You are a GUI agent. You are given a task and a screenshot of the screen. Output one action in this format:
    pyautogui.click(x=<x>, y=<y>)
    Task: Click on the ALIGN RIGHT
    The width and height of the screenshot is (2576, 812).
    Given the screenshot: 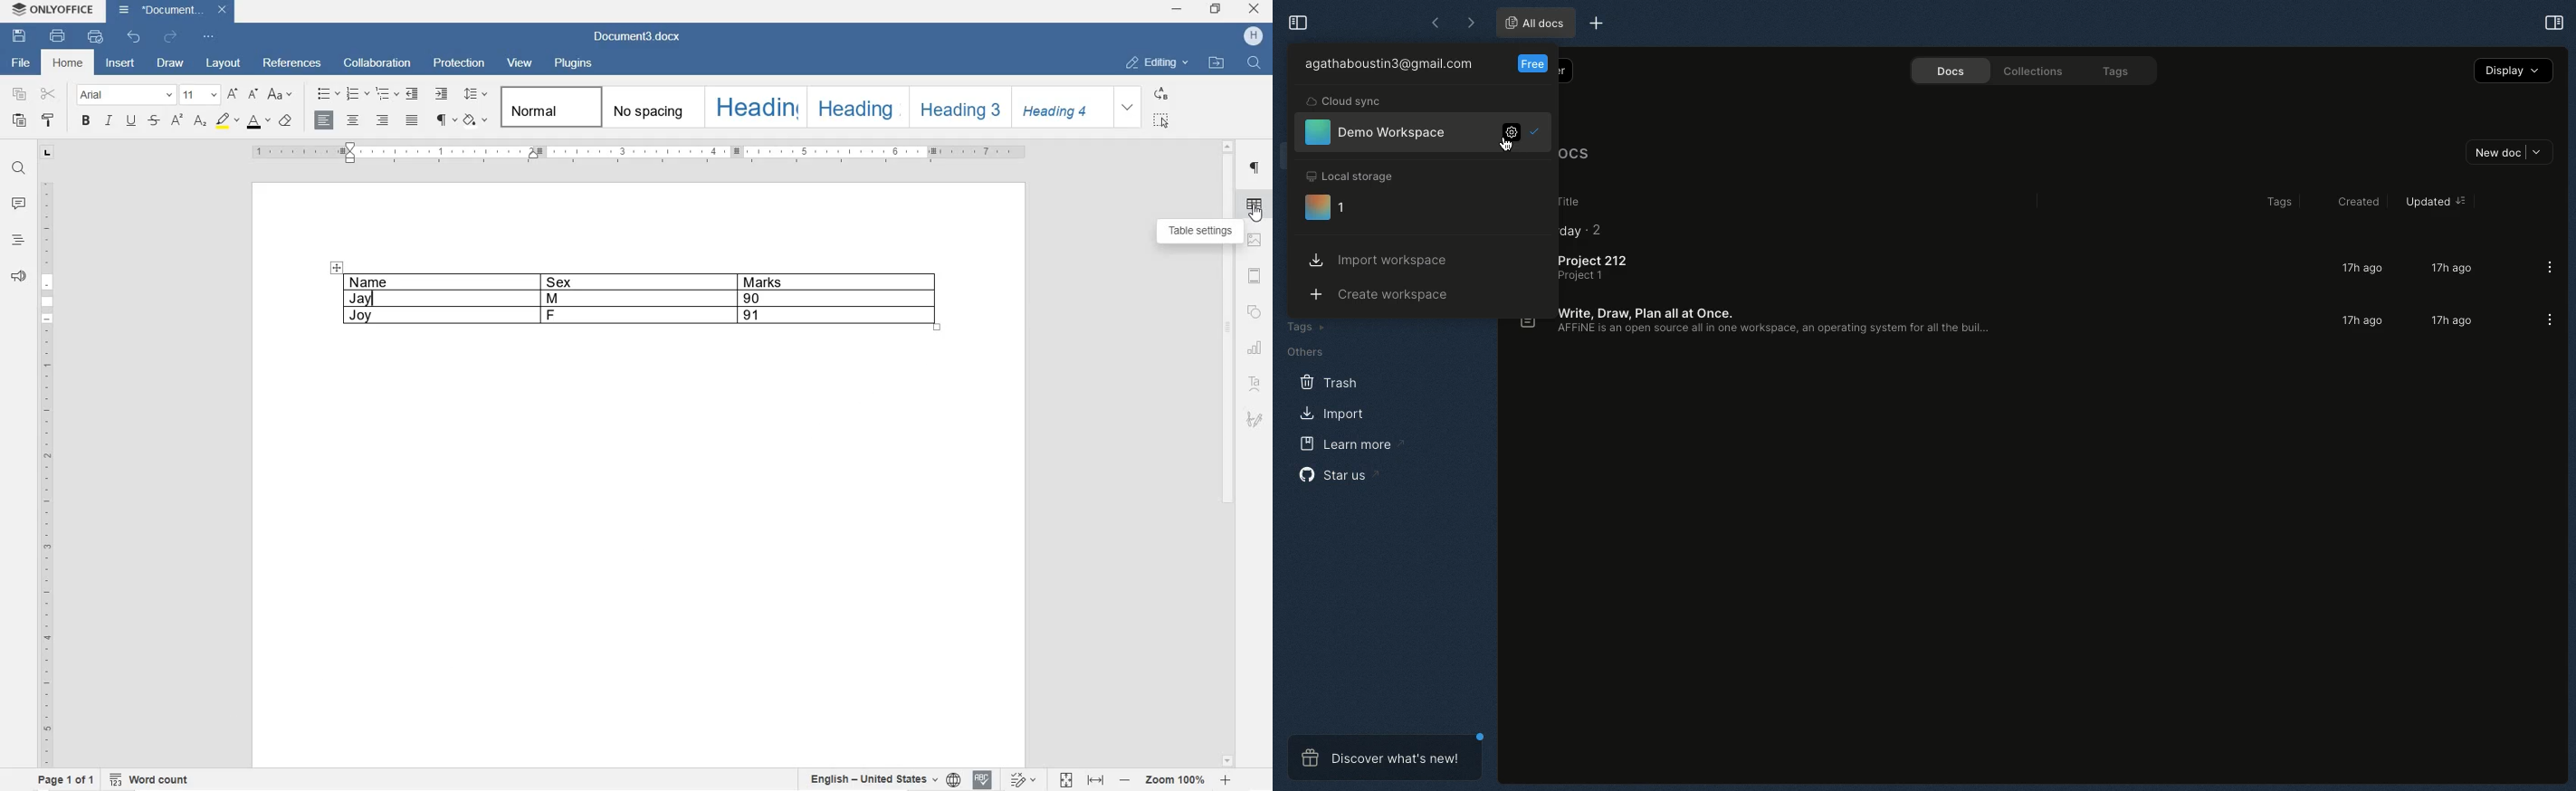 What is the action you would take?
    pyautogui.click(x=383, y=120)
    